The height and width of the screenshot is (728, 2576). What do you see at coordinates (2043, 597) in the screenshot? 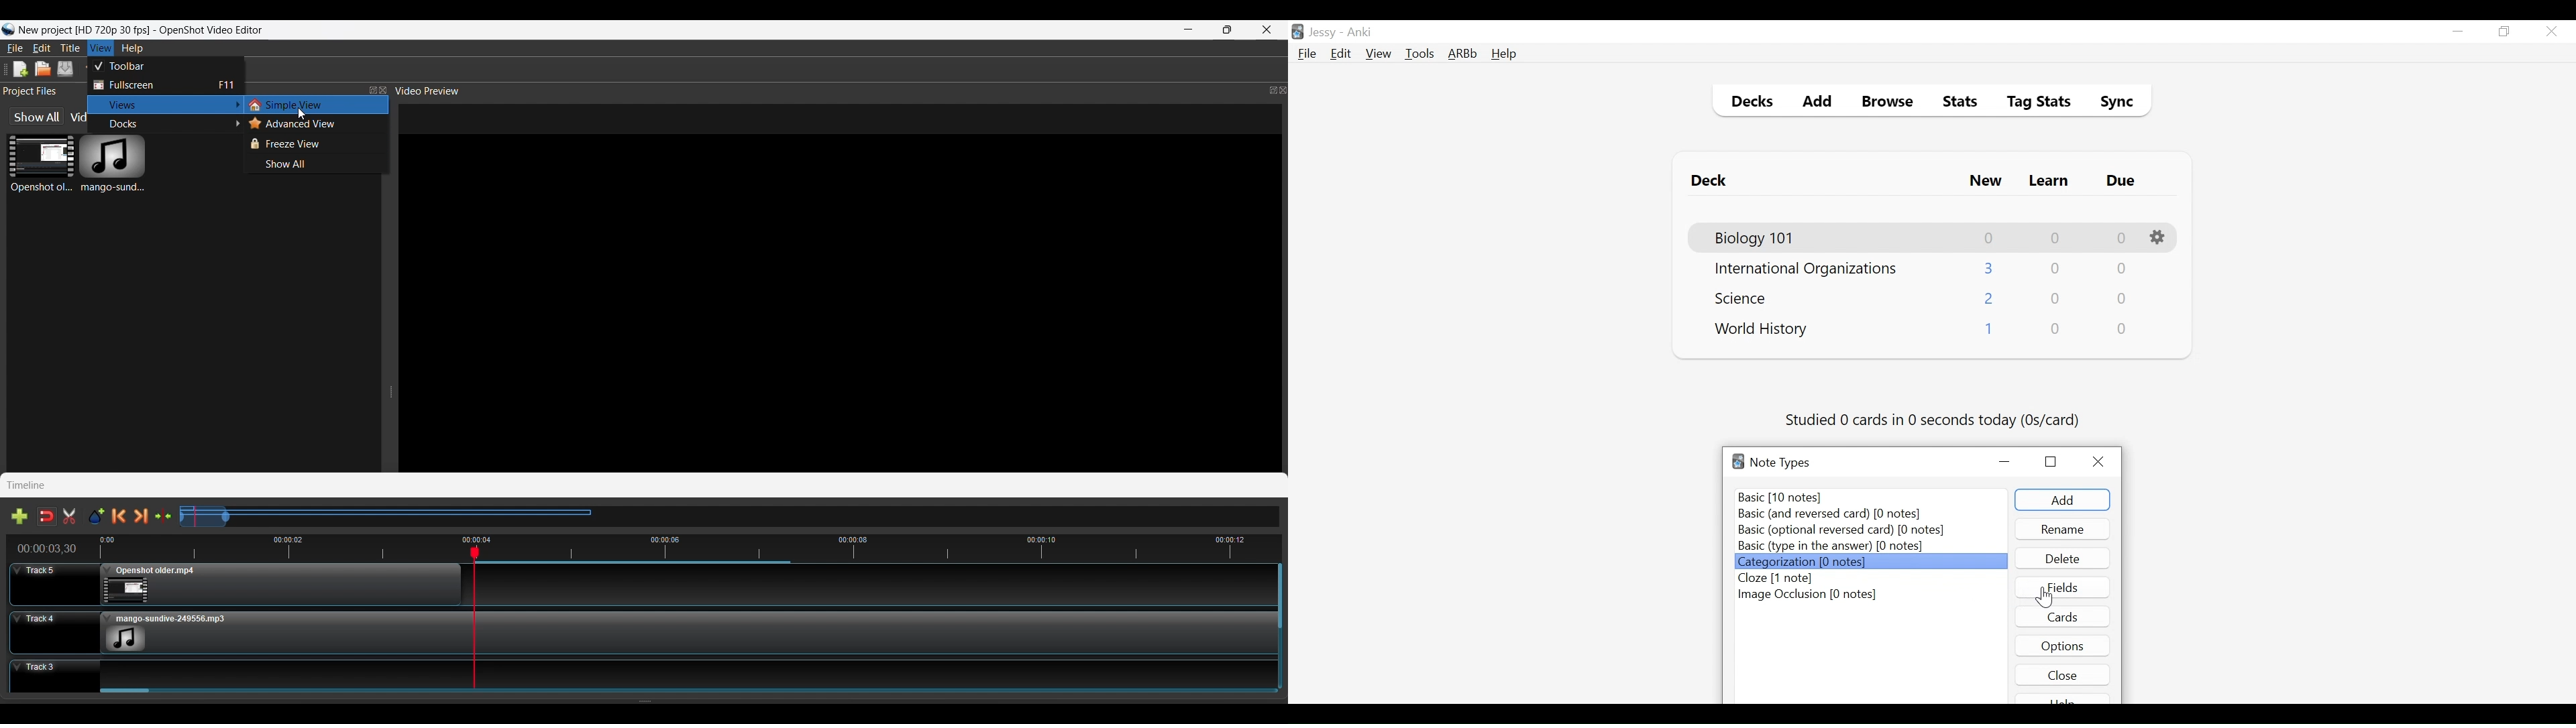
I see `Cursor` at bounding box center [2043, 597].